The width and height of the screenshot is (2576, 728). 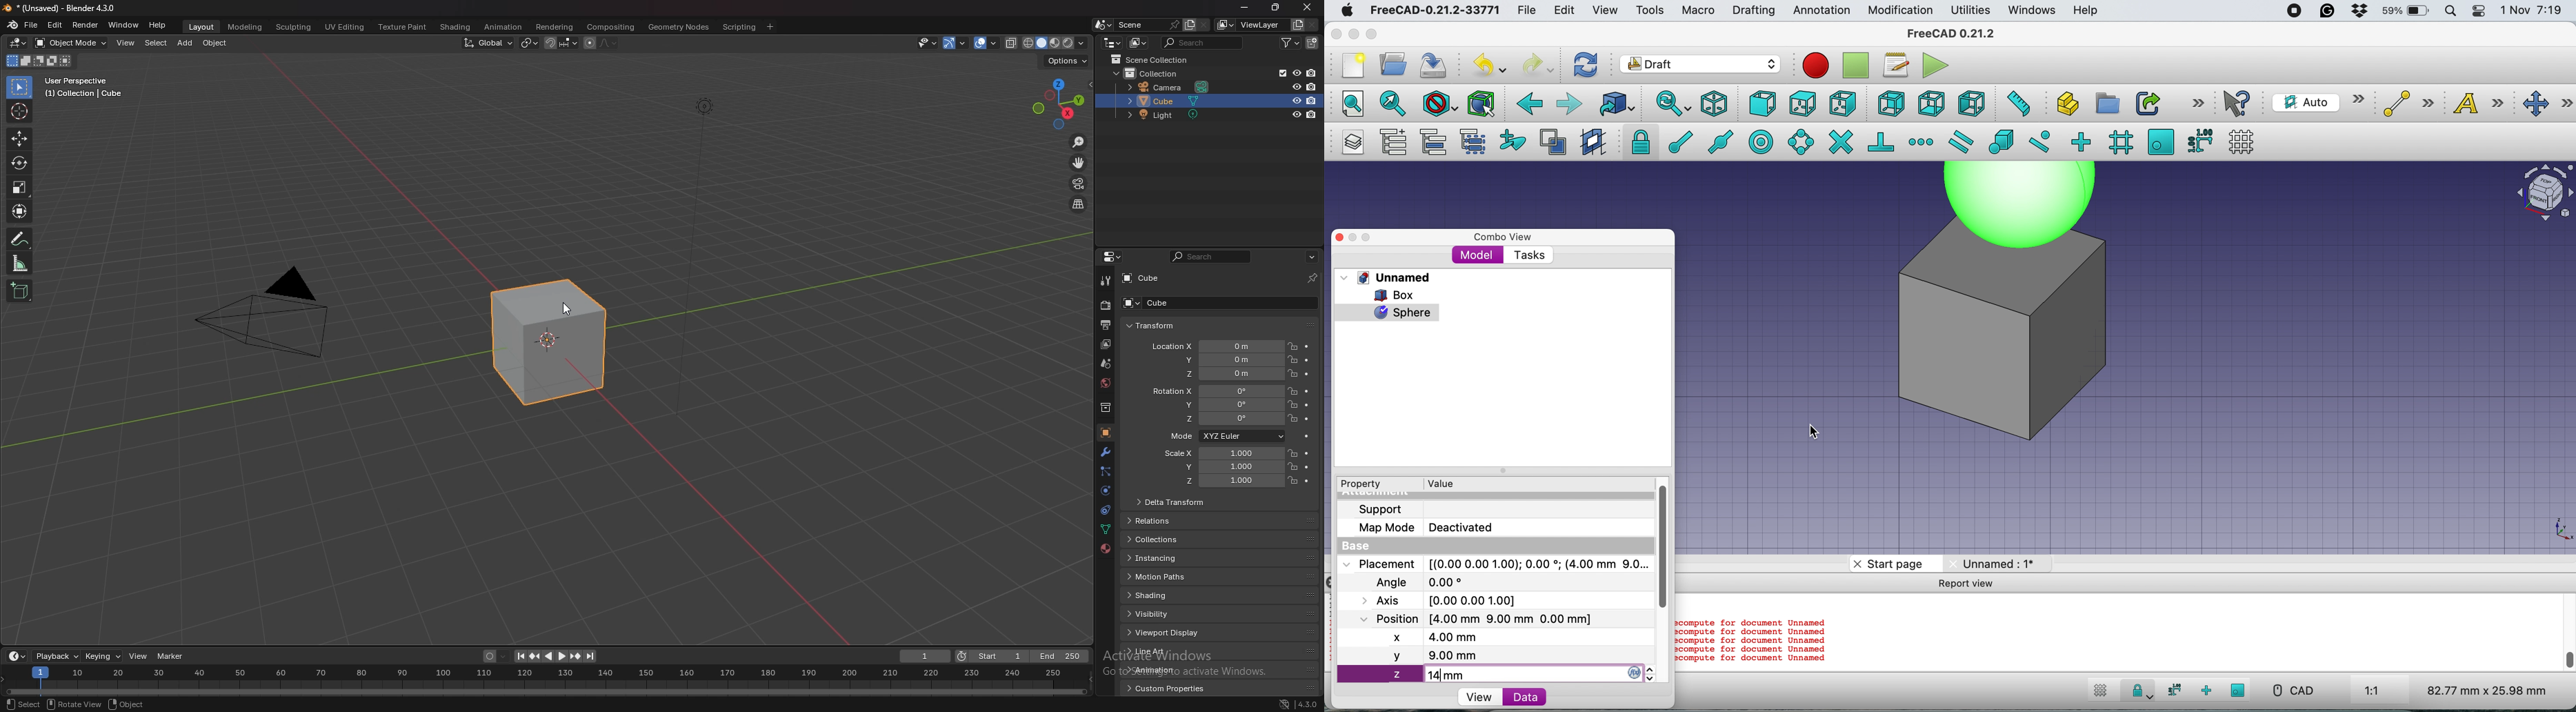 I want to click on macro, so click(x=1697, y=10).